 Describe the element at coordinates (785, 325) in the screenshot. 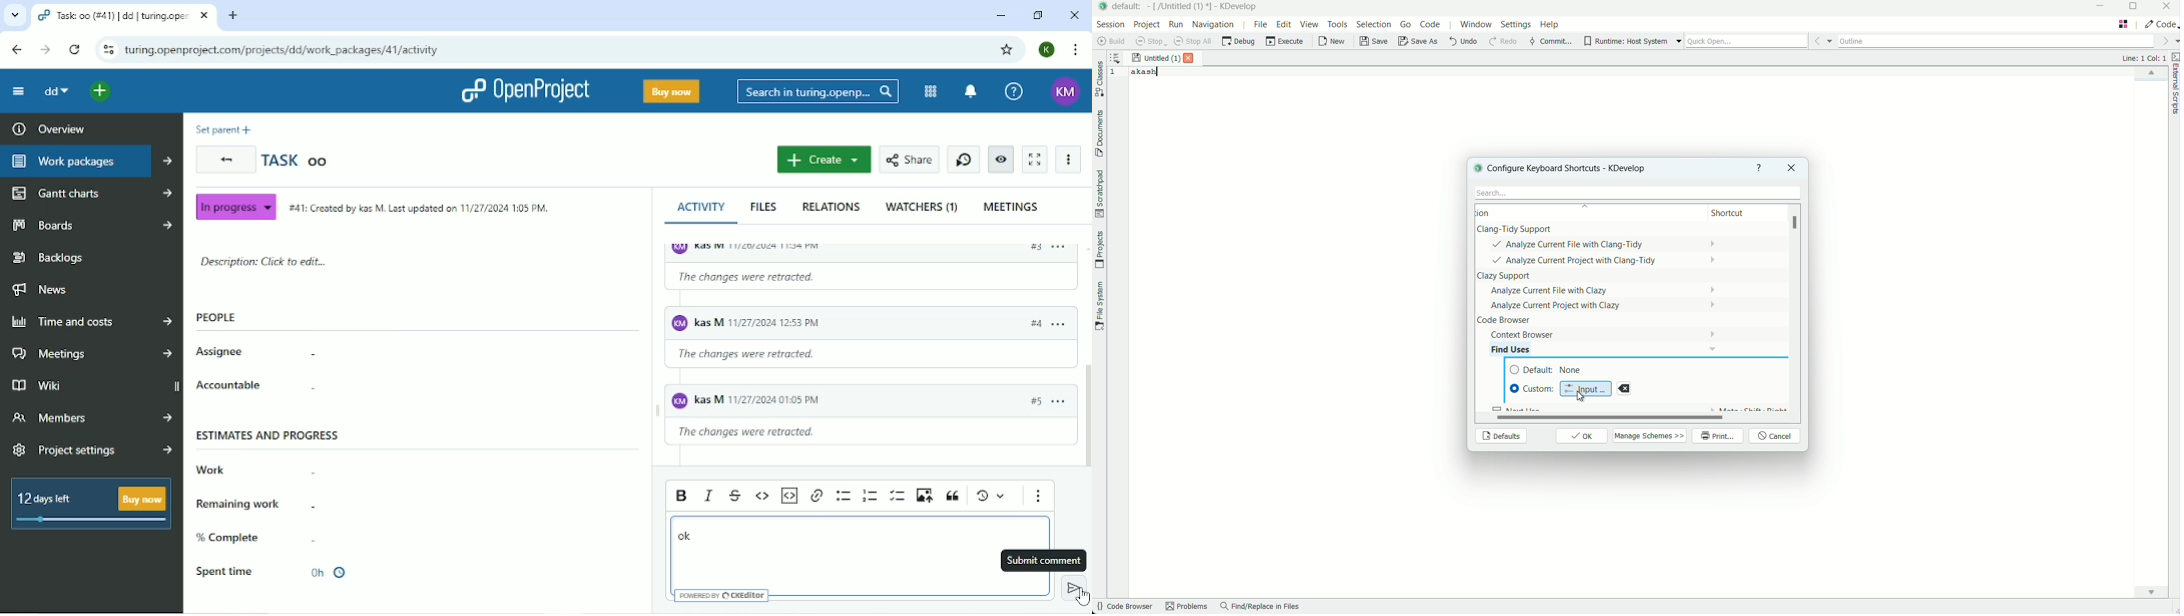

I see `KM Kas M 11/26/2024 11:53 PM` at that location.